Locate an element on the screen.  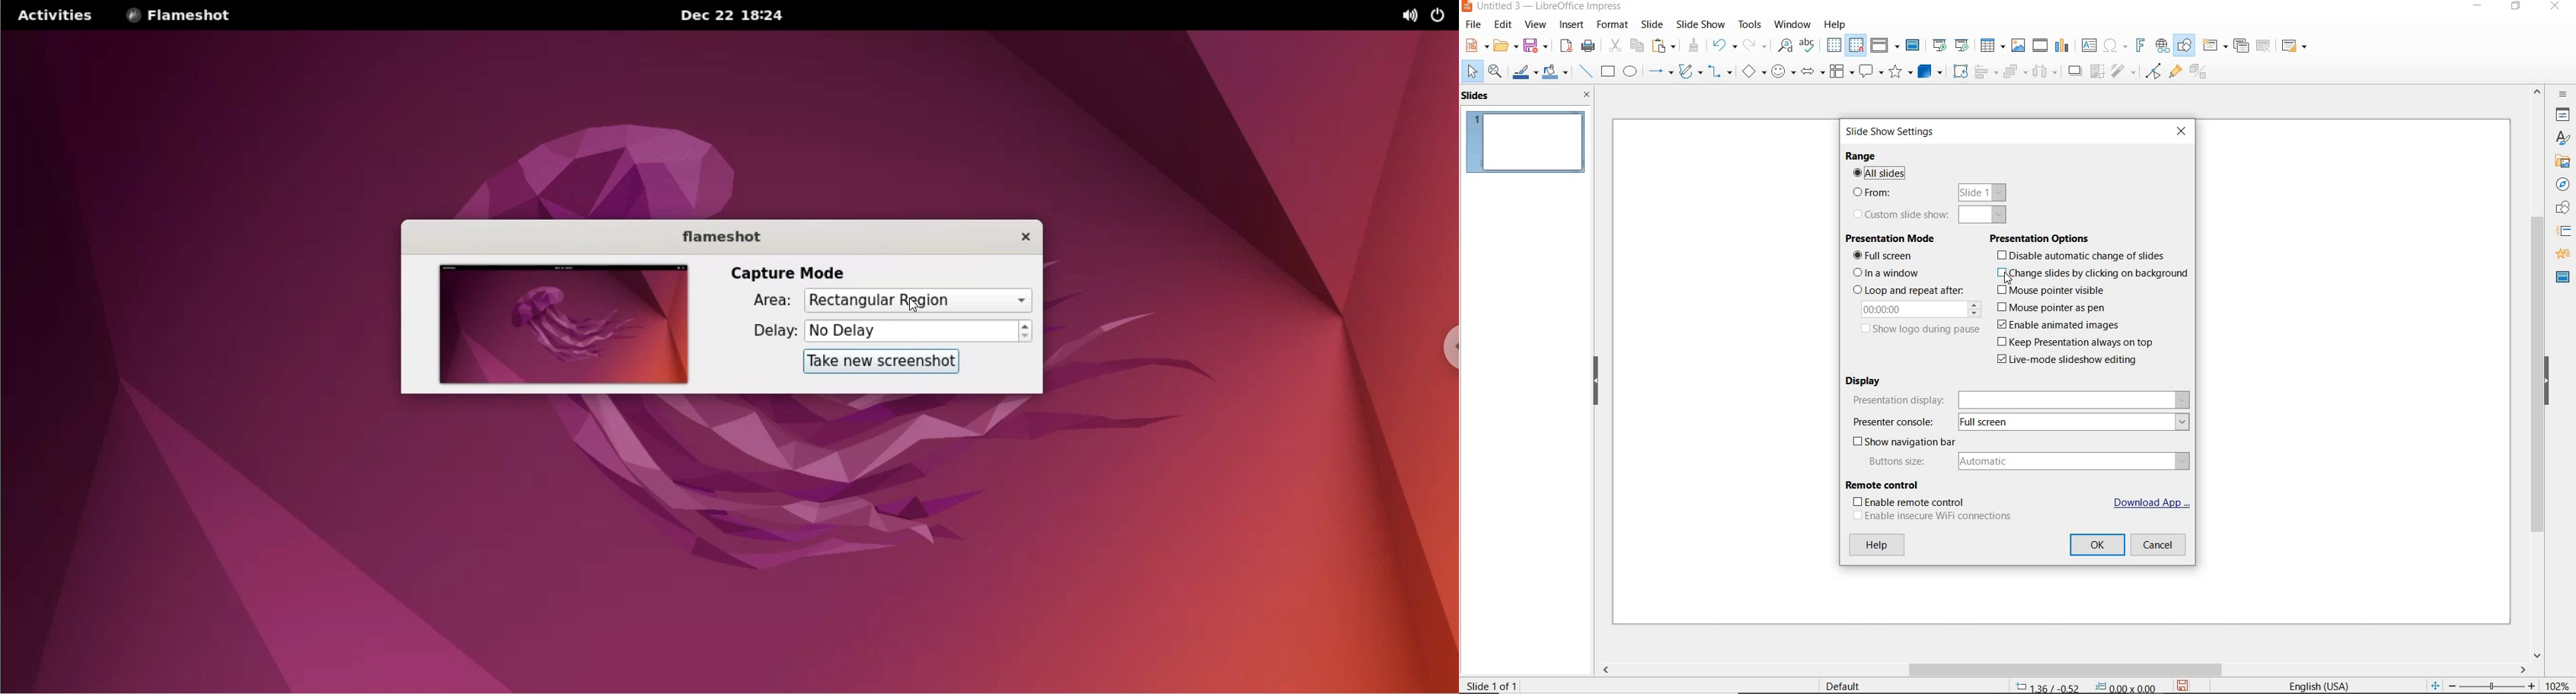
live-mode slideshow editing is located at coordinates (2067, 360).